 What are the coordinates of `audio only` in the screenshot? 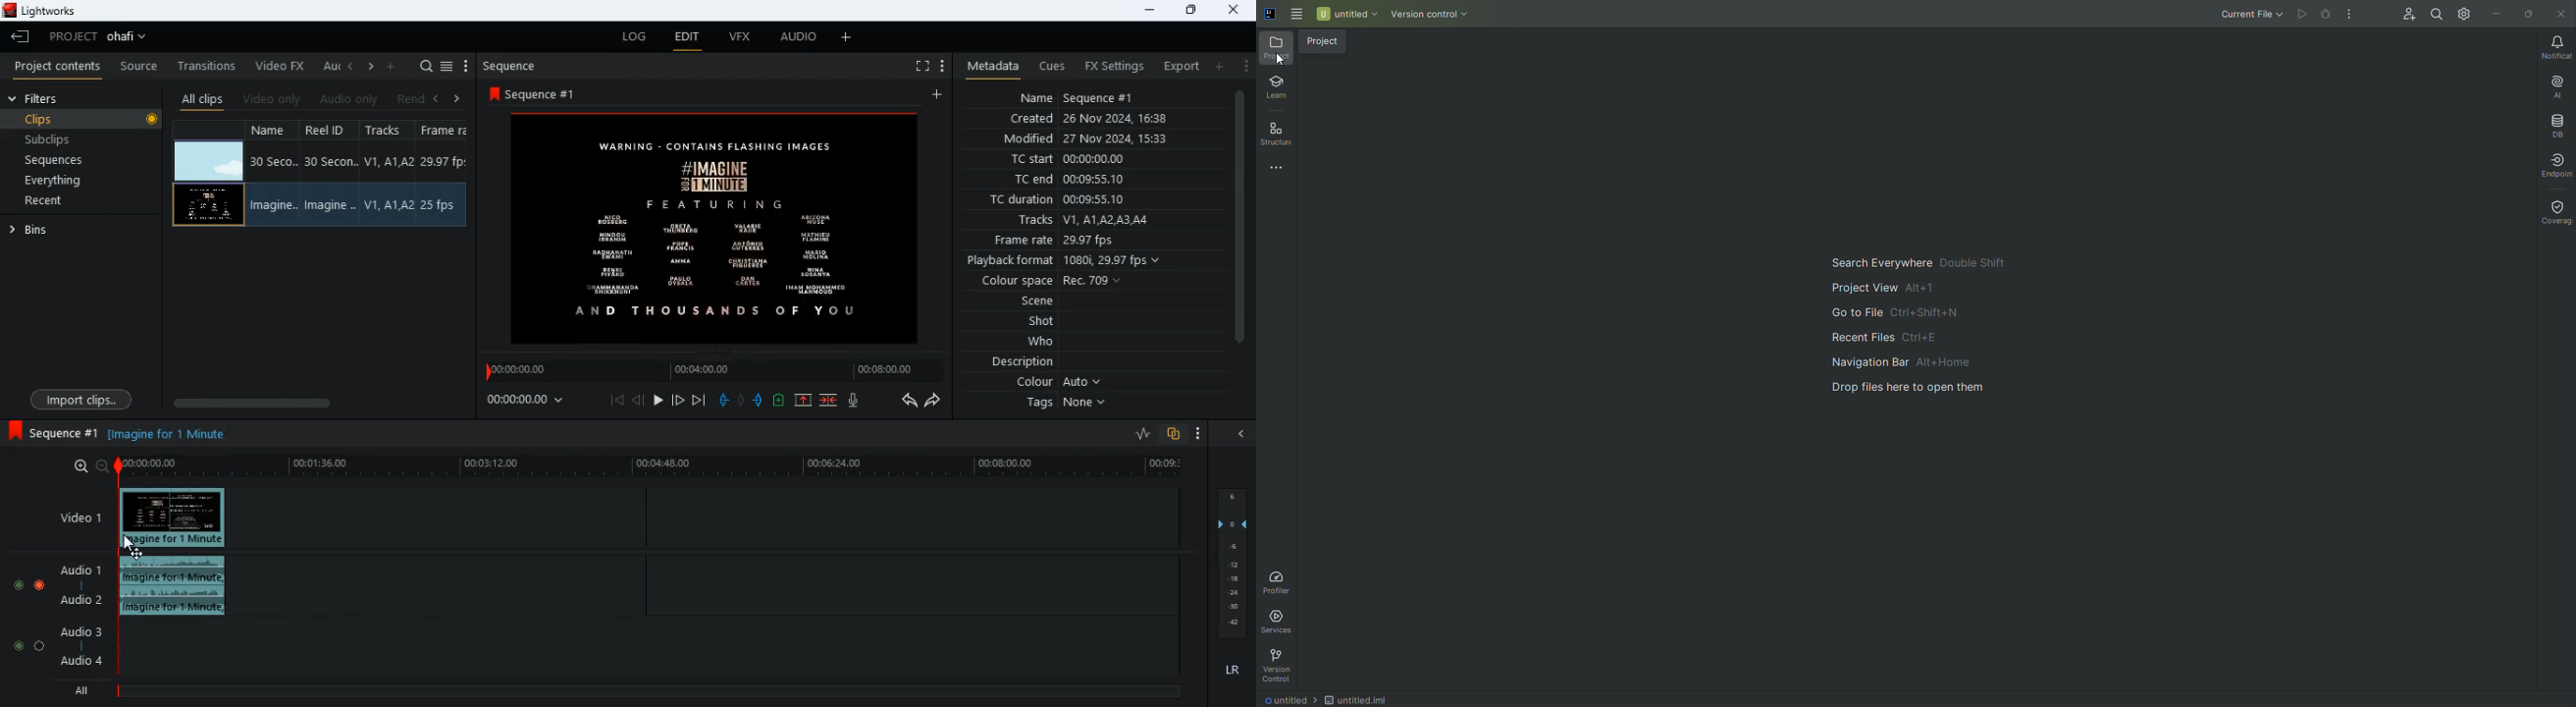 It's located at (351, 99).